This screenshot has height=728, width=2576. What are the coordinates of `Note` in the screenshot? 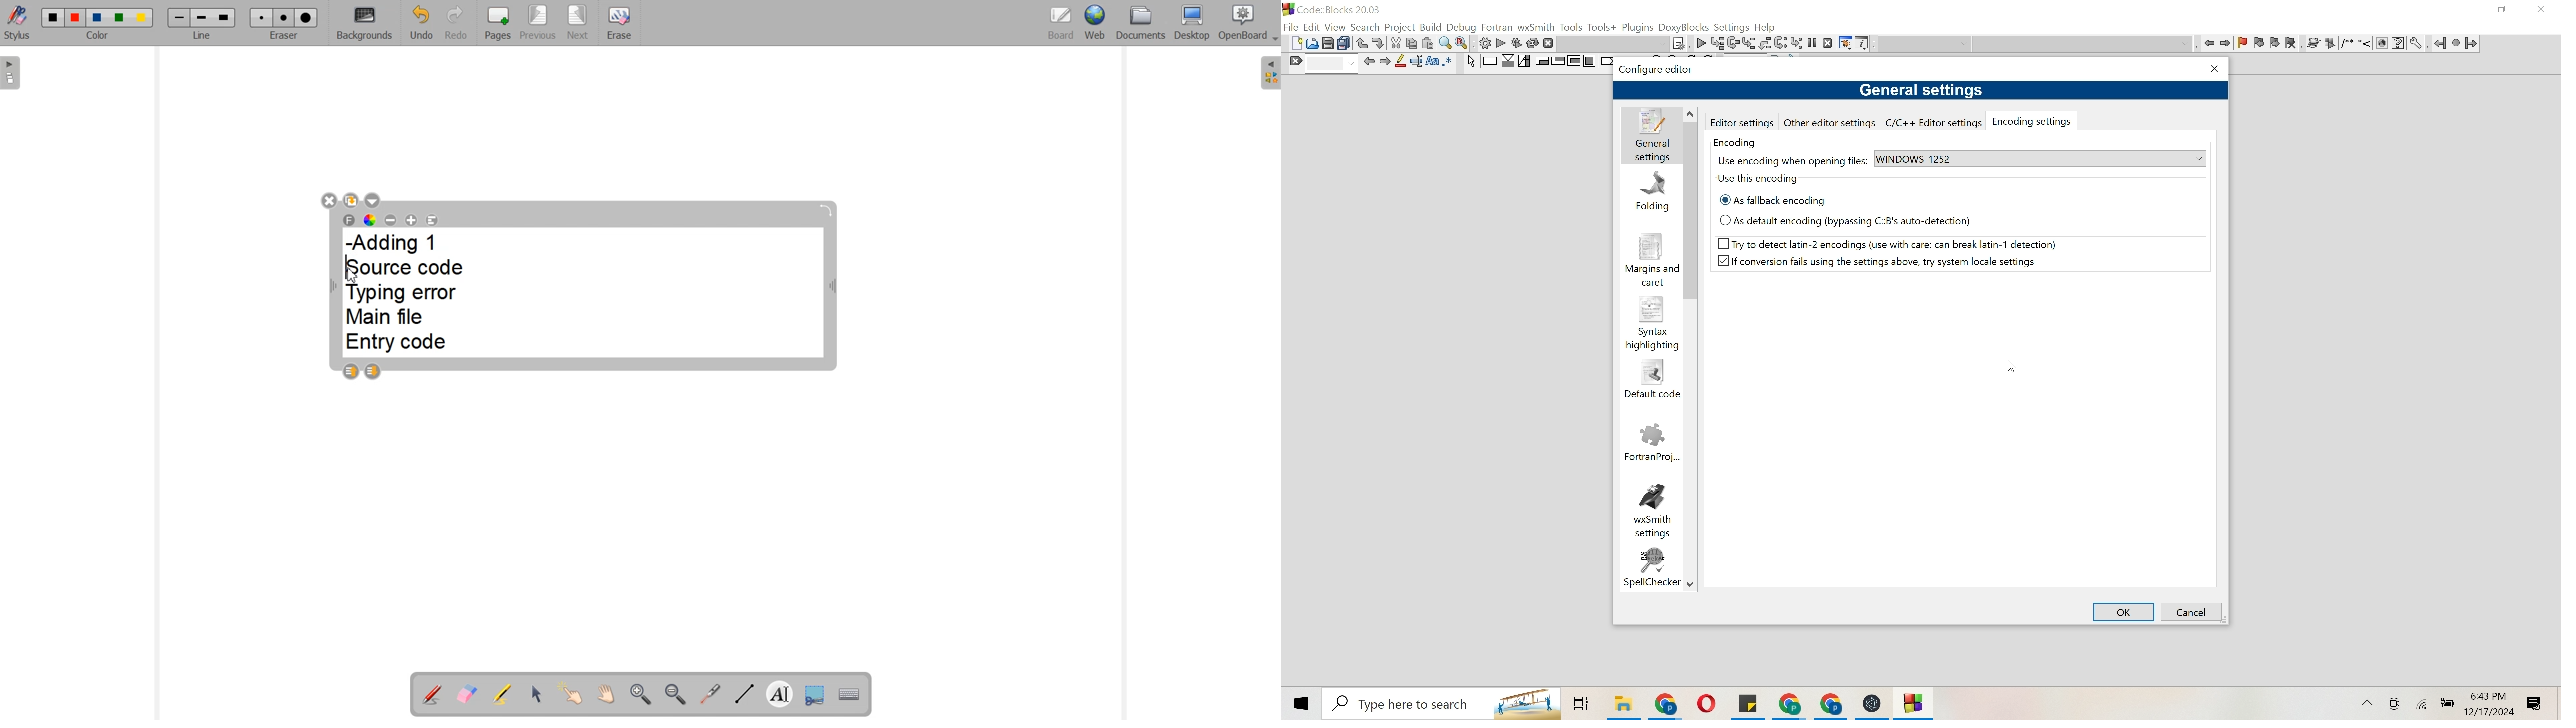 It's located at (1679, 43).